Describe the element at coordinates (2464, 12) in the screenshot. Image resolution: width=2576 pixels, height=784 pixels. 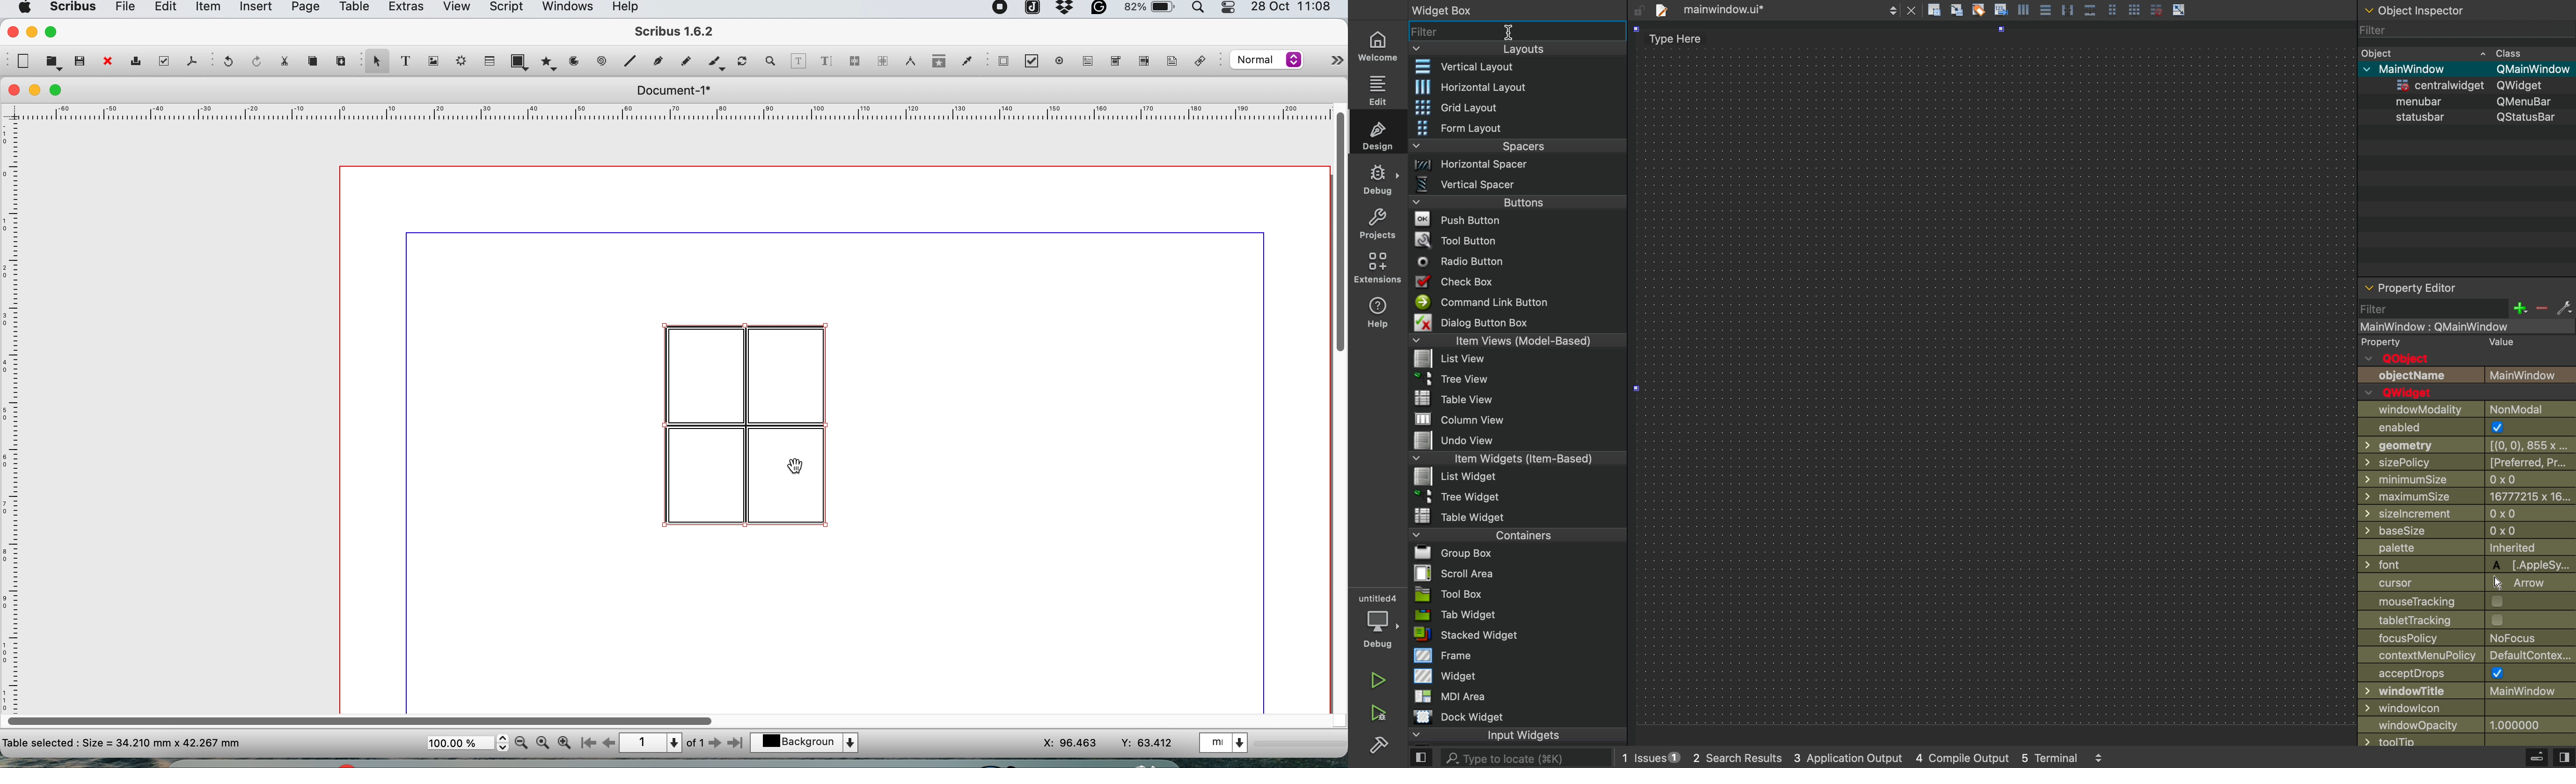
I see `object section` at that location.